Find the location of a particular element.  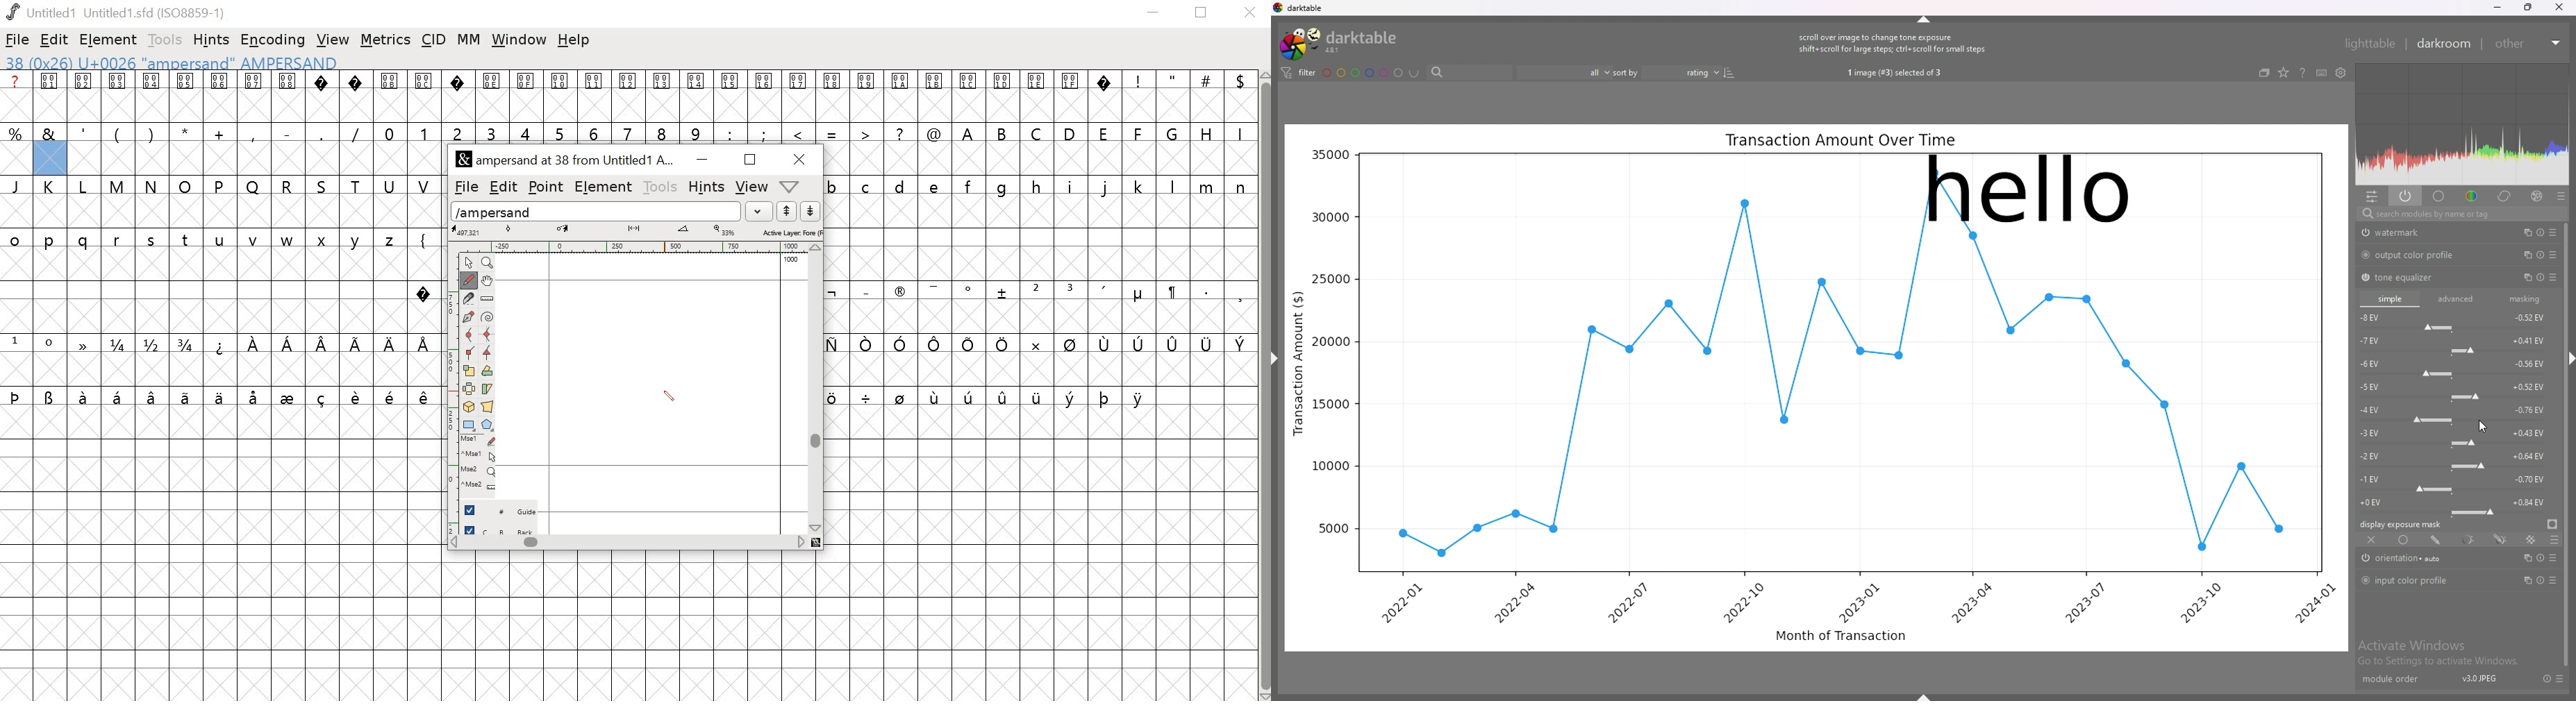

L is located at coordinates (85, 187).